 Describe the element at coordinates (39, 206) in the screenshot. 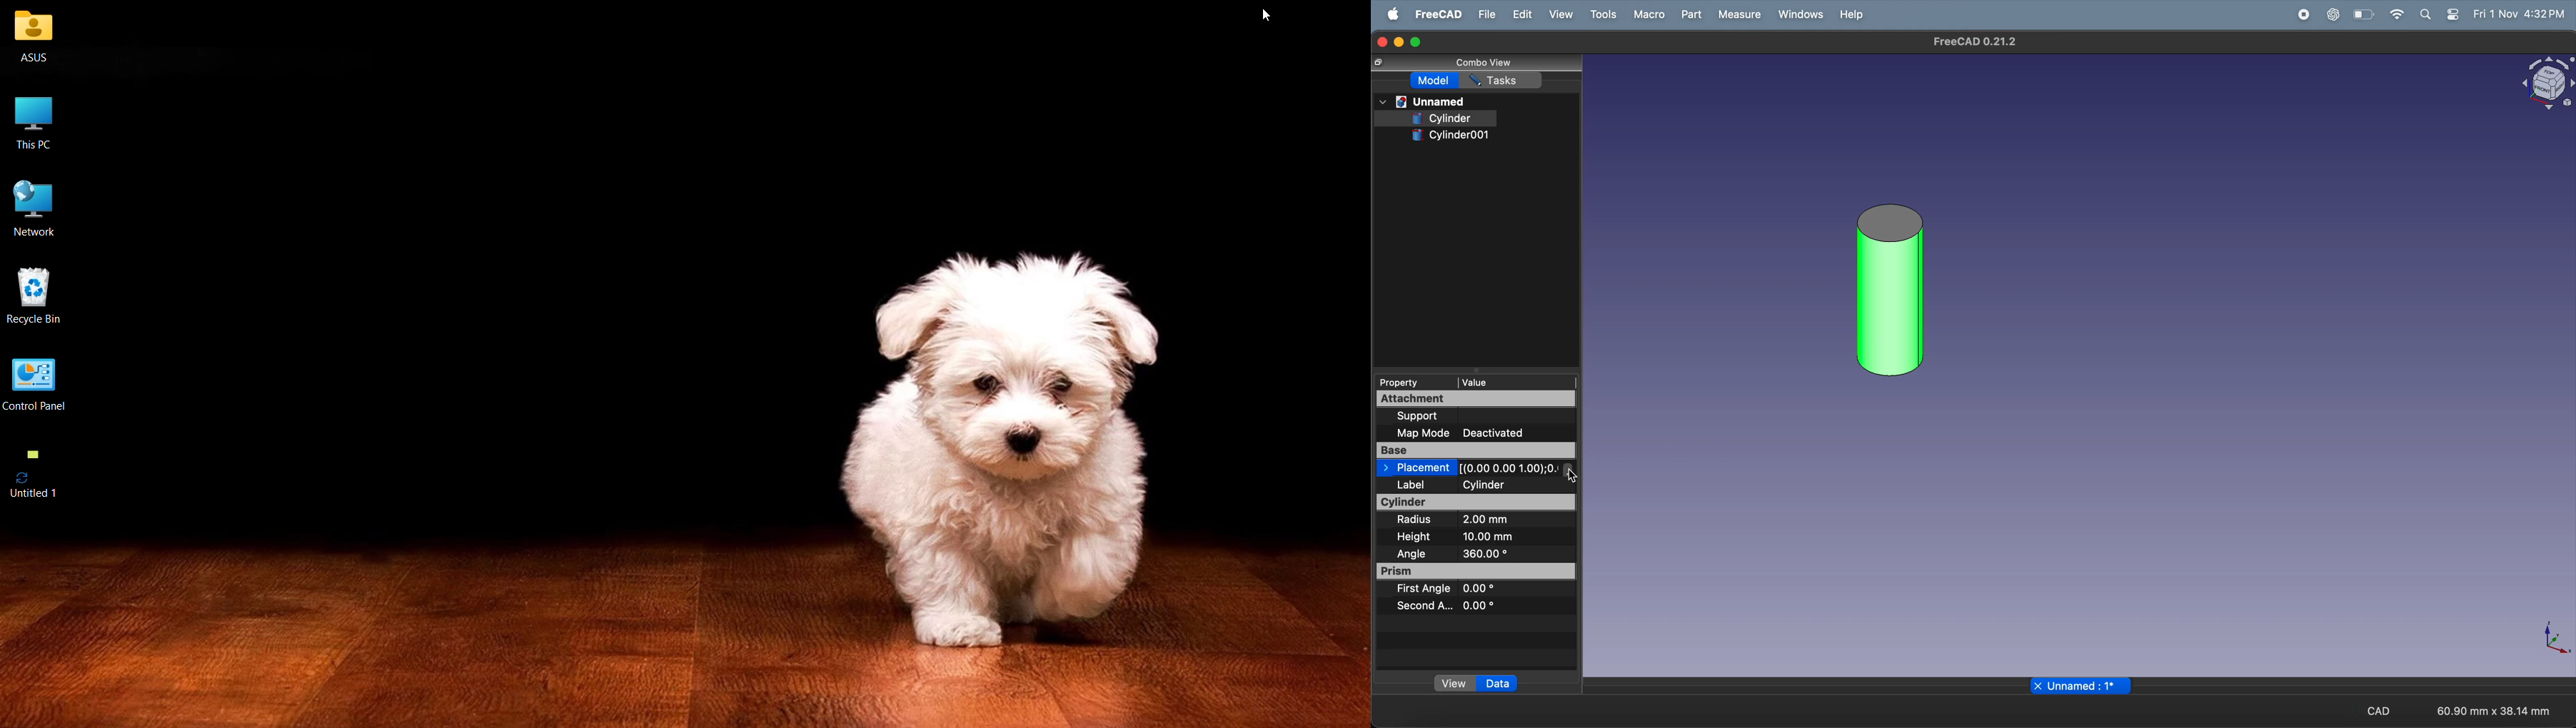

I see `network` at that location.